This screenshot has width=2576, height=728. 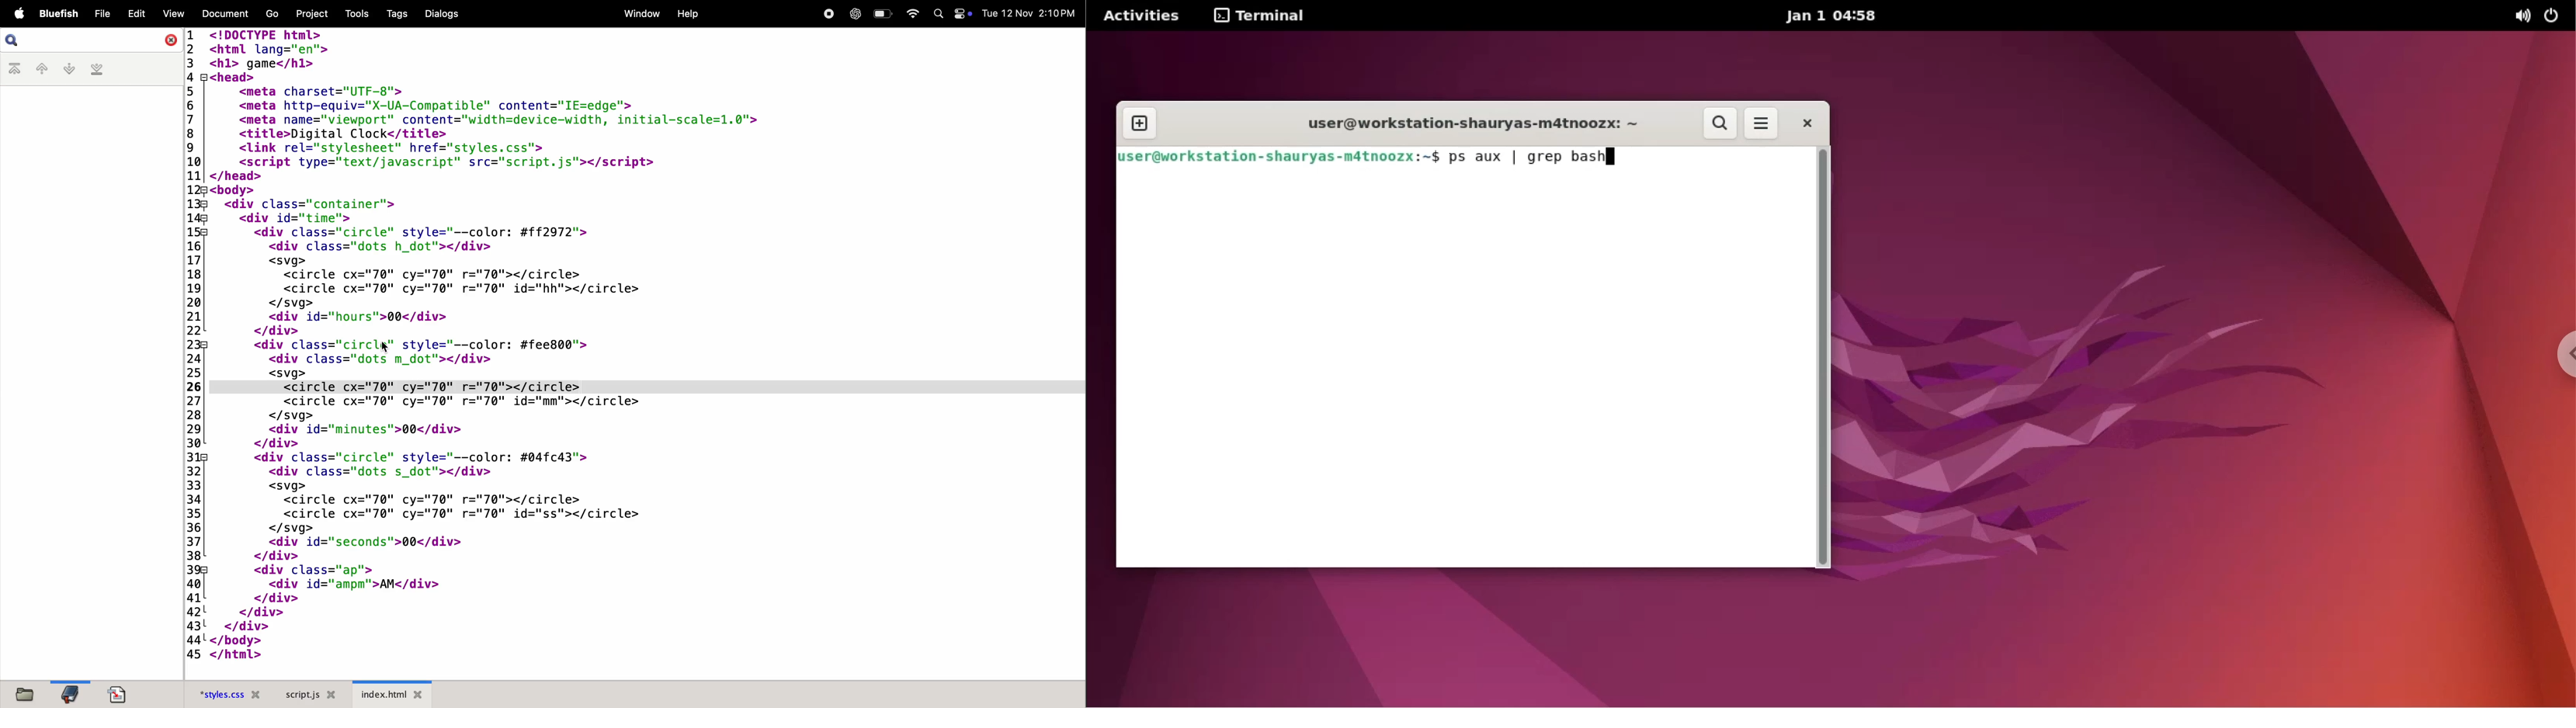 I want to click on Cursor, so click(x=385, y=345).